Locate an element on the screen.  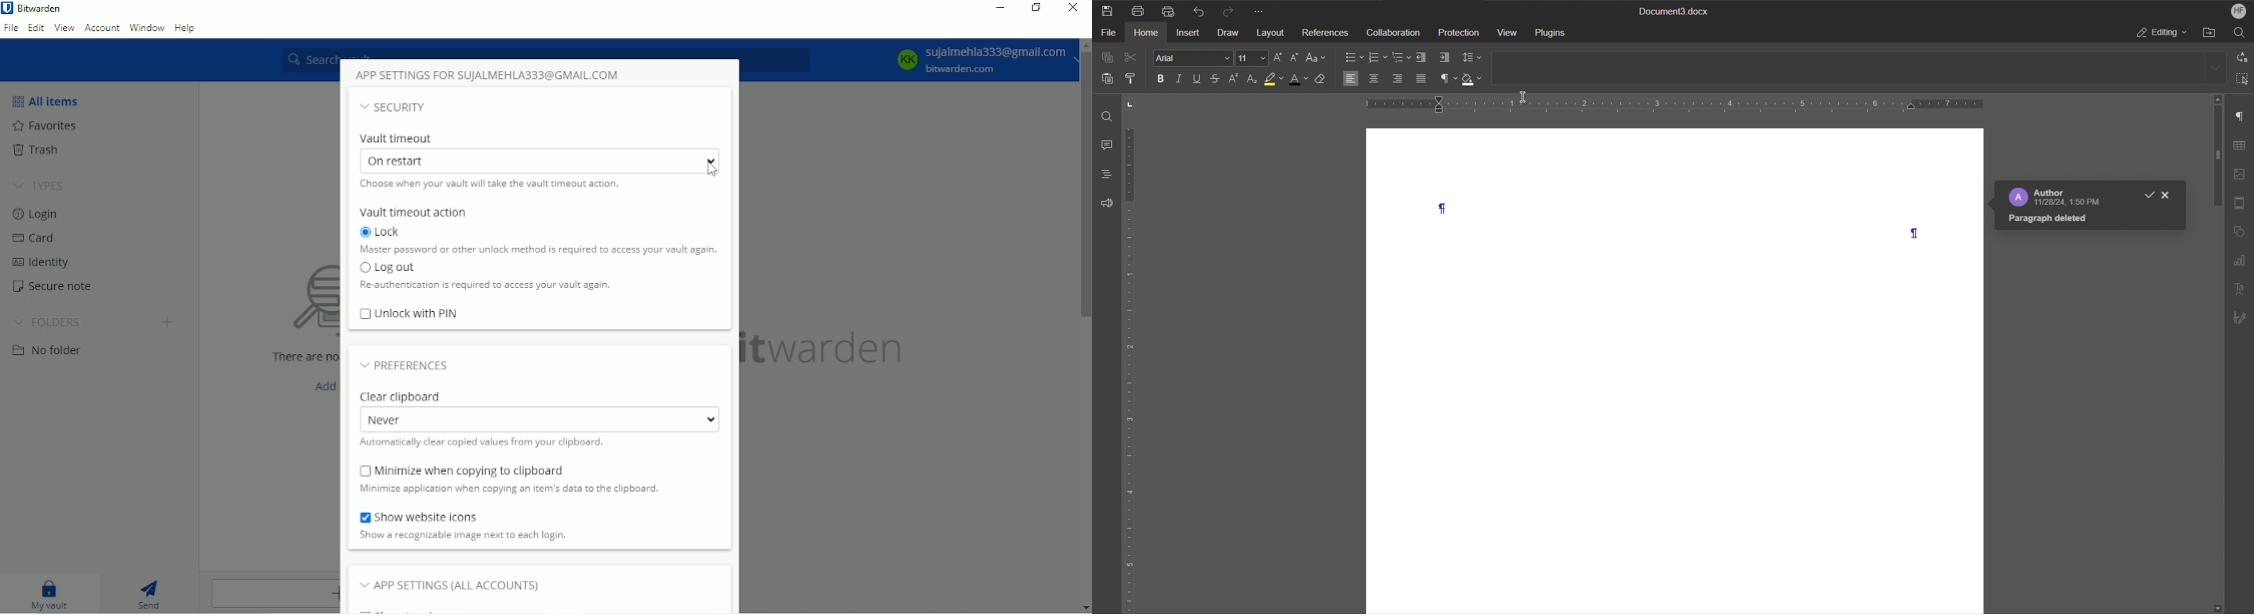
Text Color is located at coordinates (1297, 79).